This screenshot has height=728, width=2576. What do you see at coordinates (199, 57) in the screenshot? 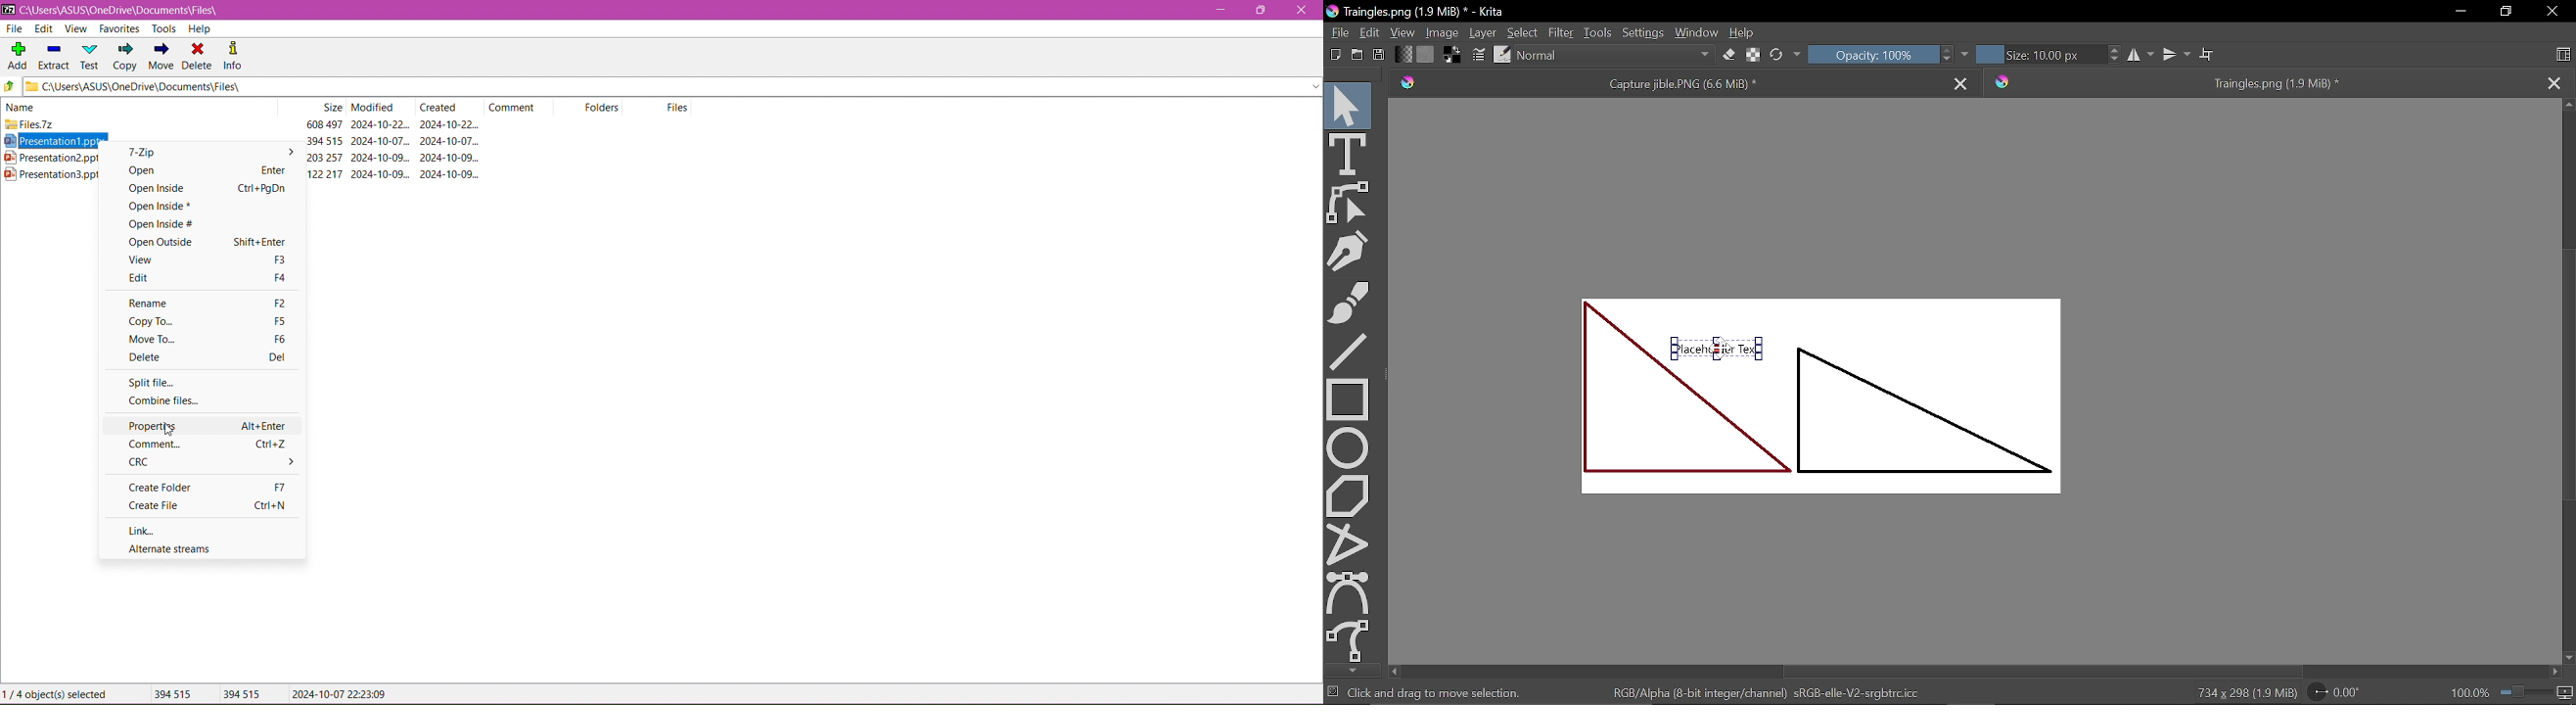
I see `Delete` at bounding box center [199, 57].